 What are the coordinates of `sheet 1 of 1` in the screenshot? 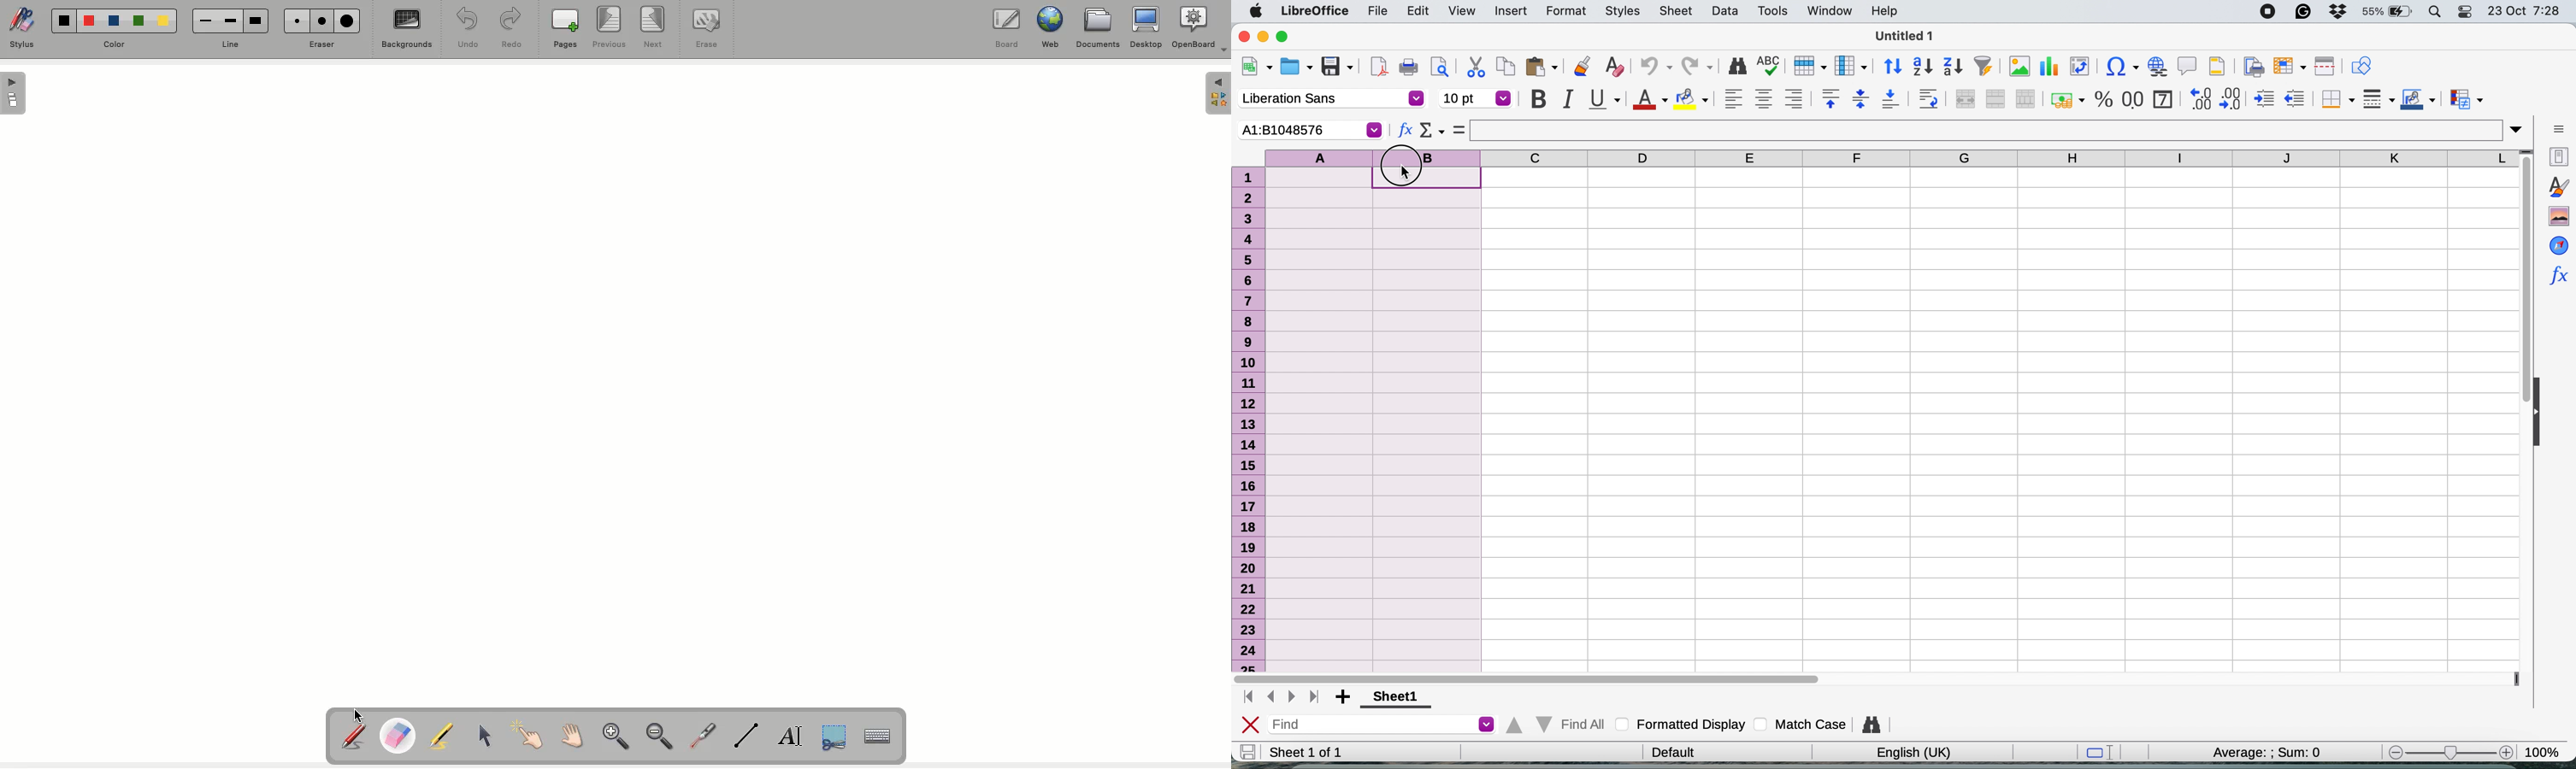 It's located at (1325, 752).